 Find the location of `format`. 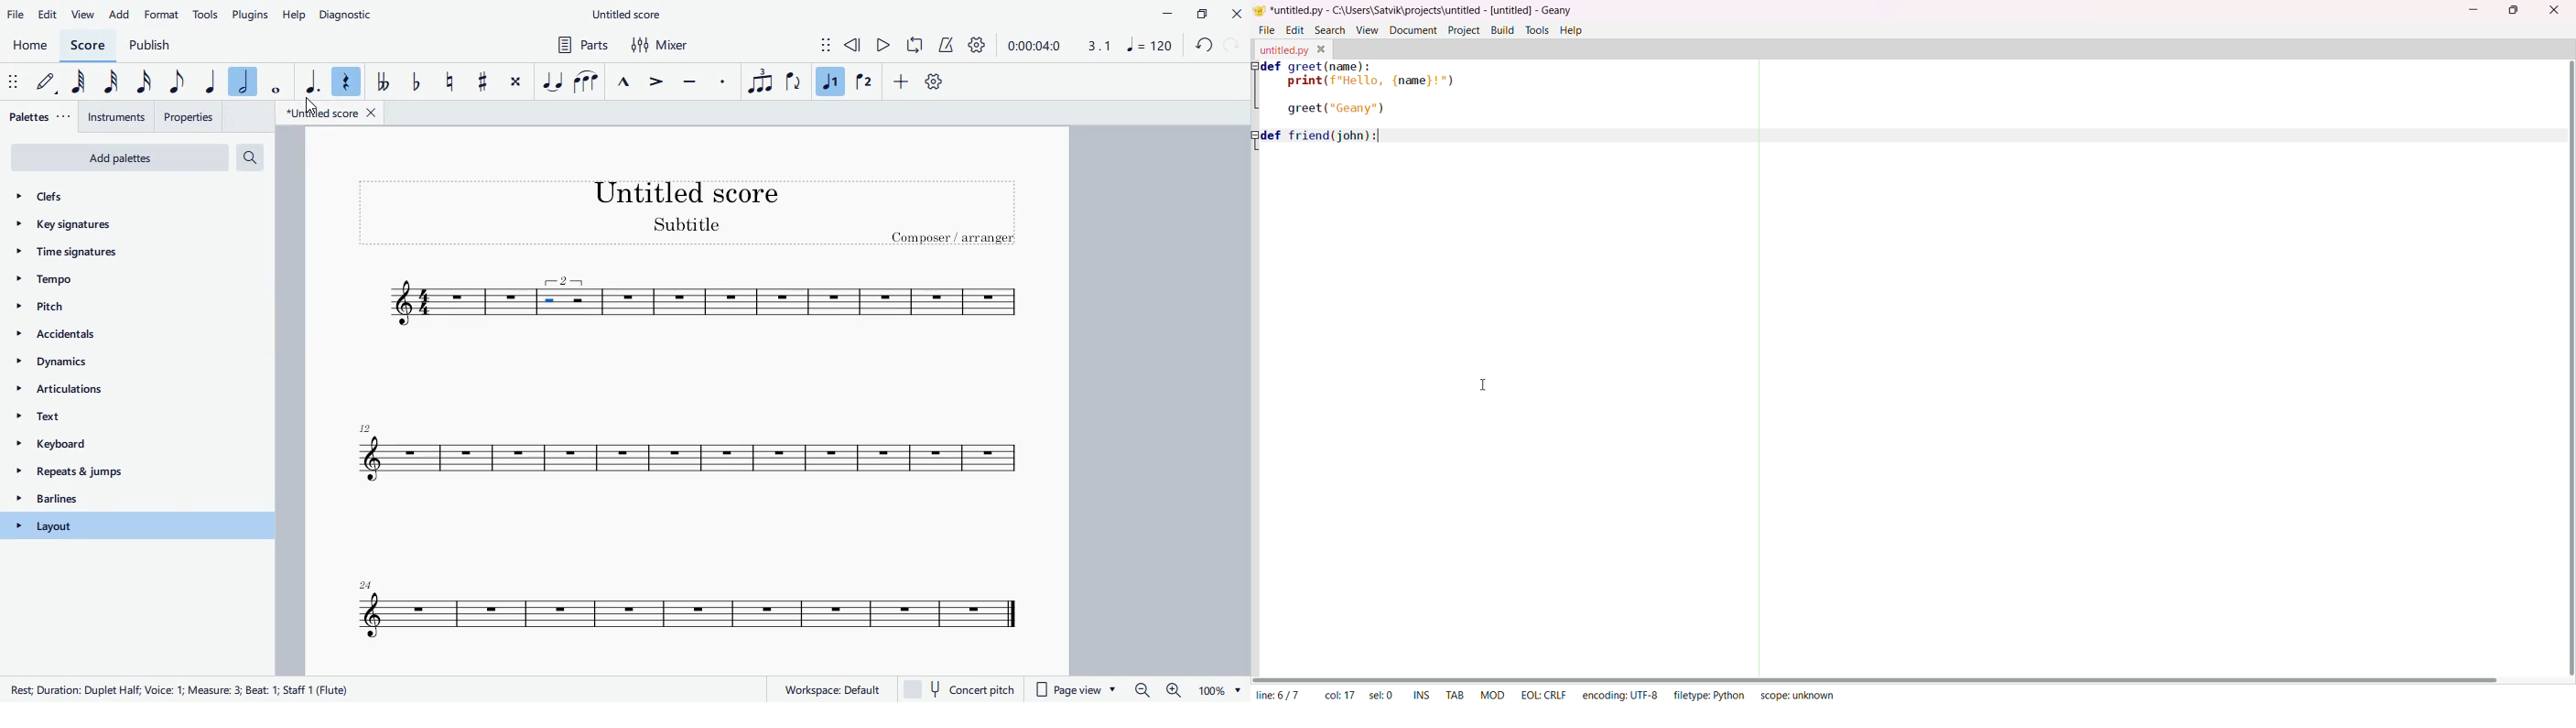

format is located at coordinates (162, 13).